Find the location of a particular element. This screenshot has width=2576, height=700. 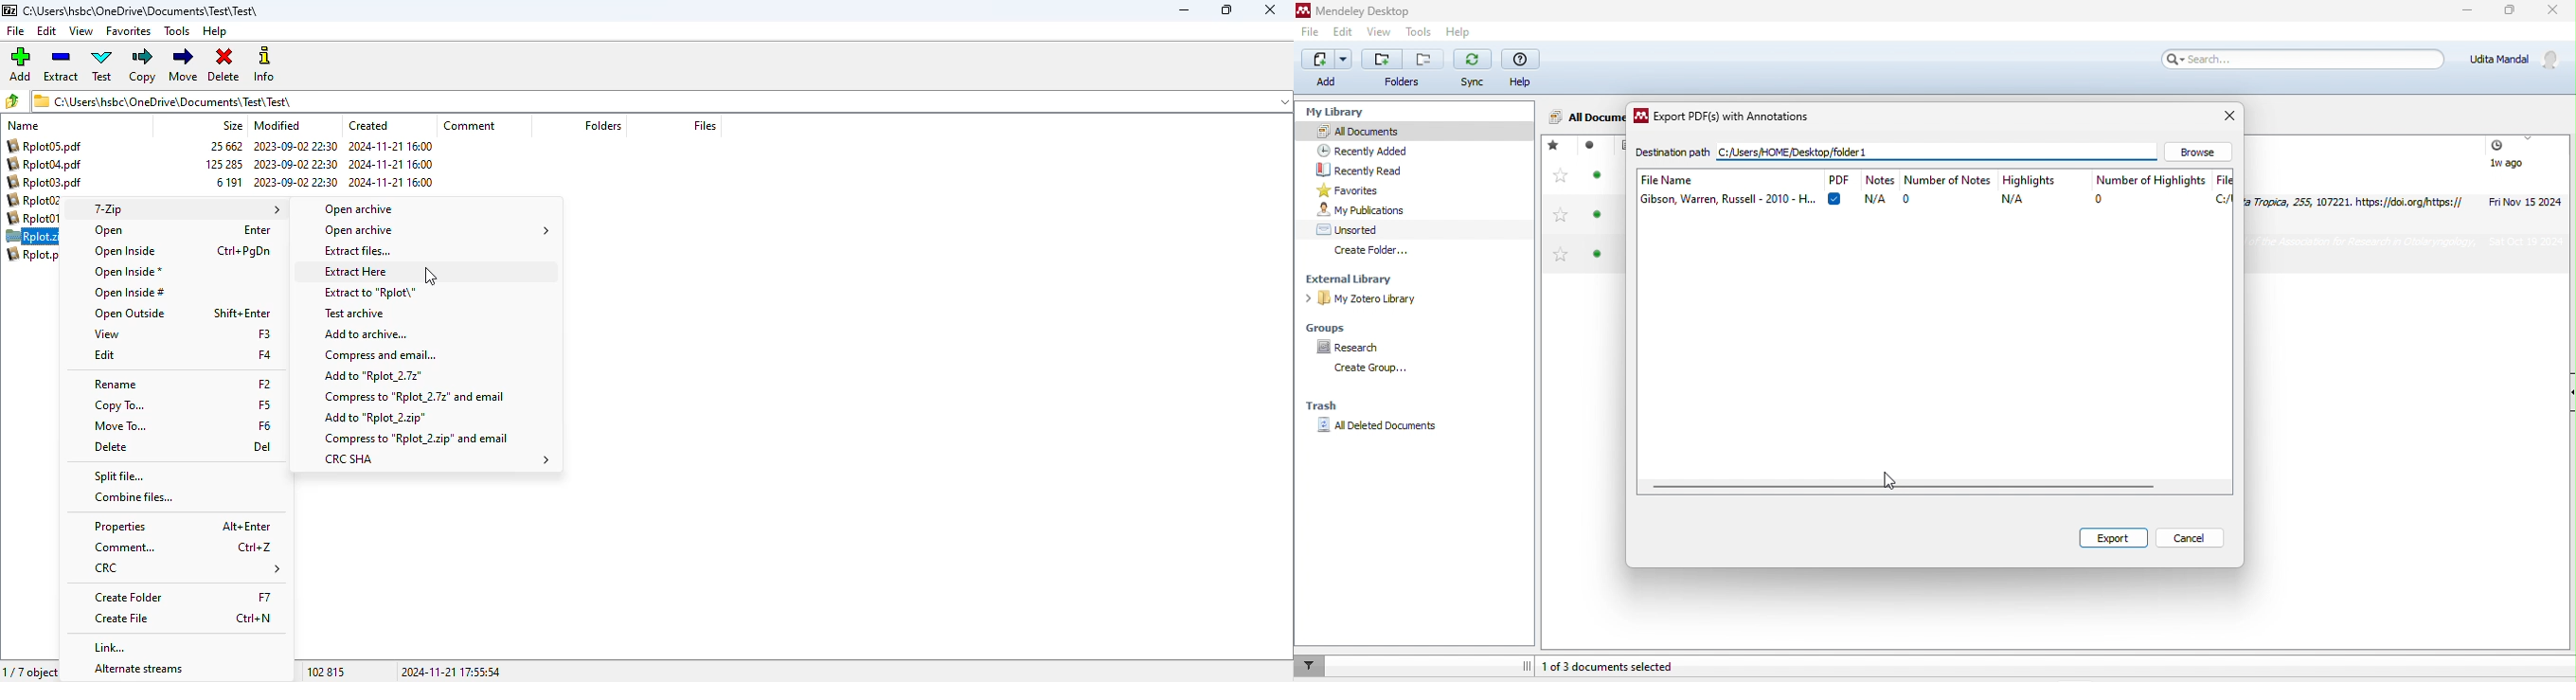

add to archive is located at coordinates (365, 333).